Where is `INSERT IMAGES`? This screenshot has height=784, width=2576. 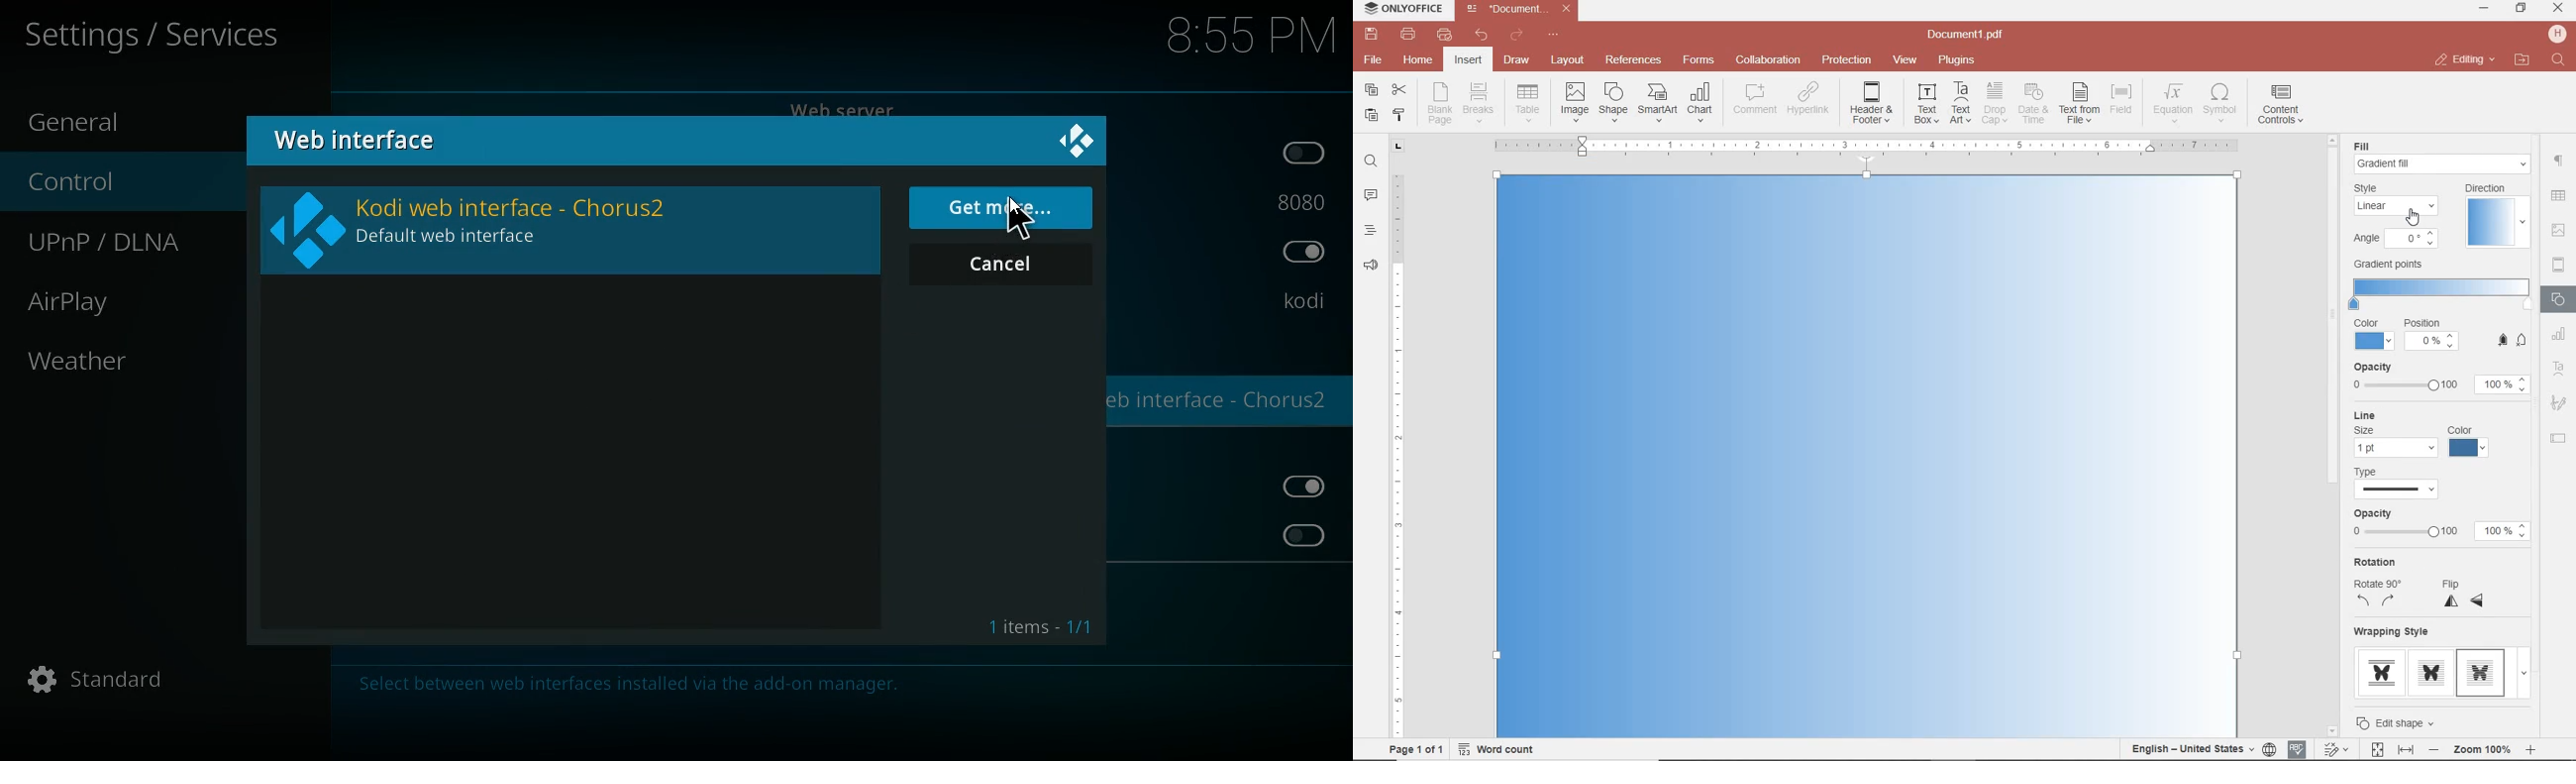 INSERT IMAGES is located at coordinates (1575, 101).